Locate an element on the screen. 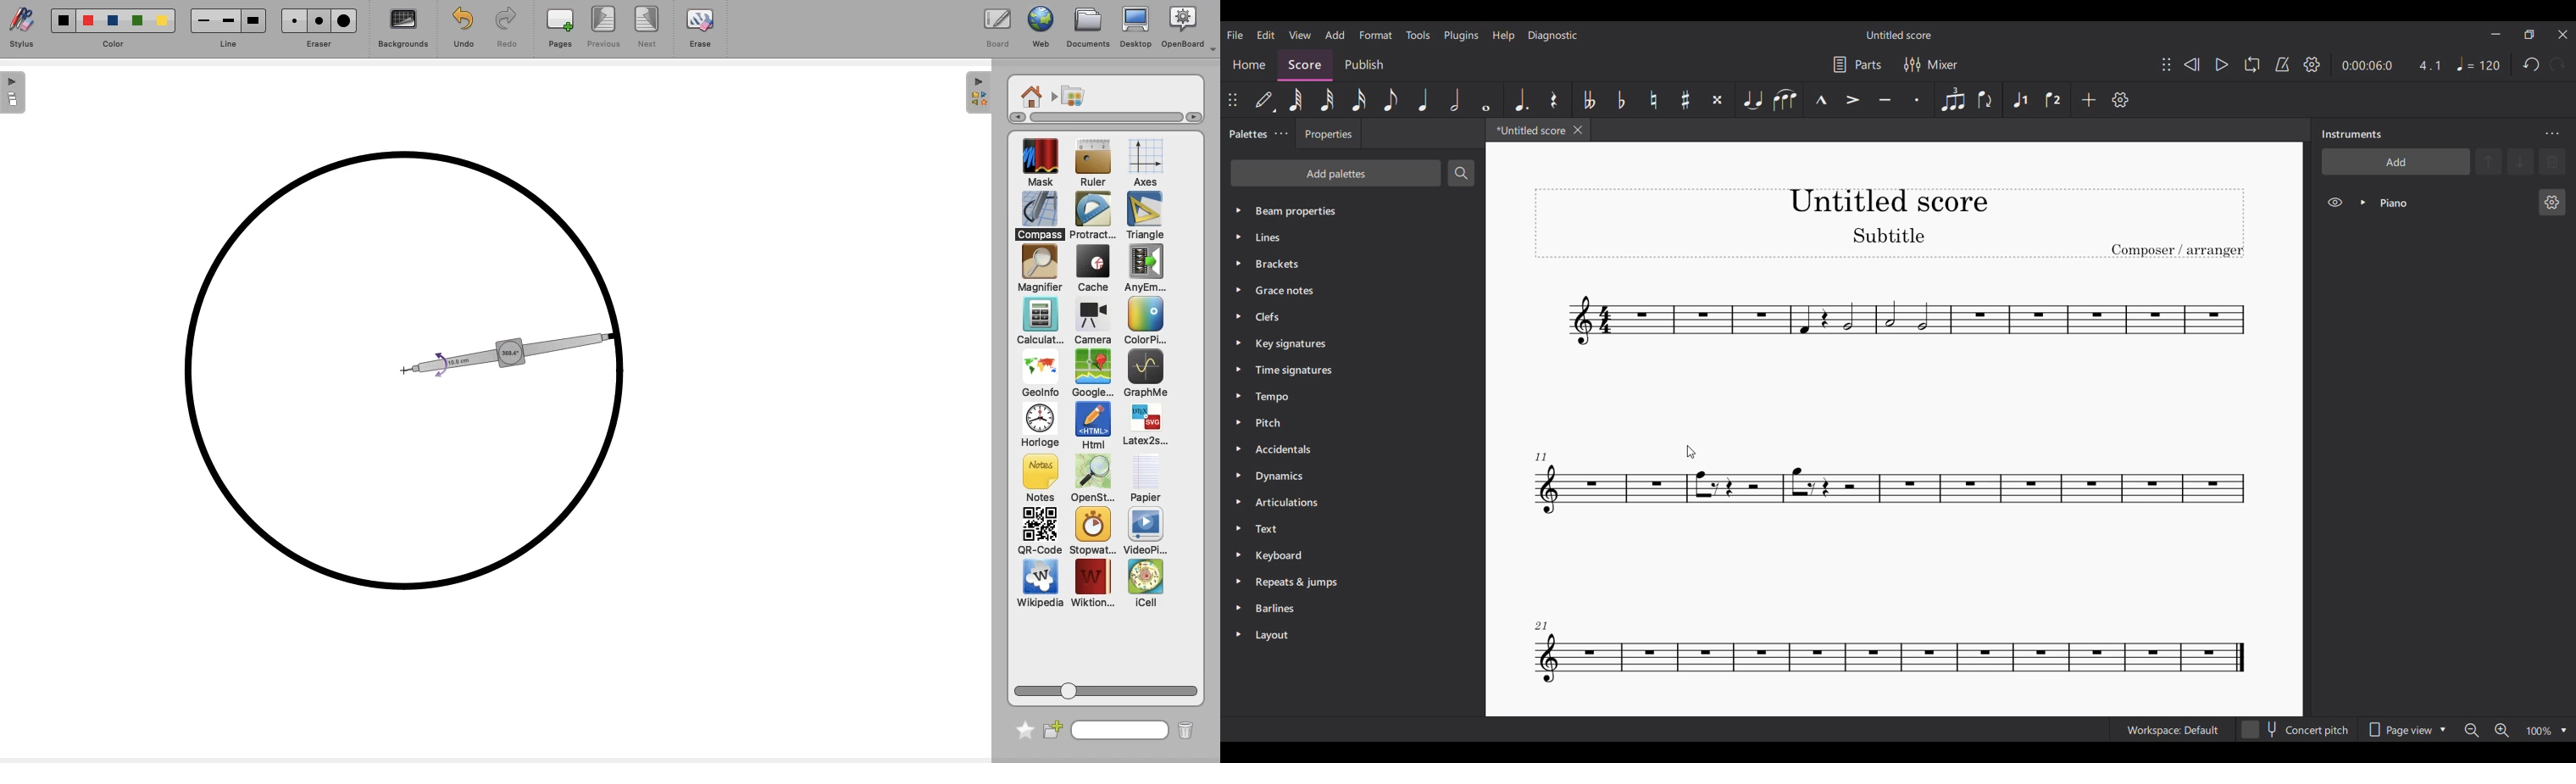 This screenshot has height=784, width=2576. eraser2 is located at coordinates (319, 20).